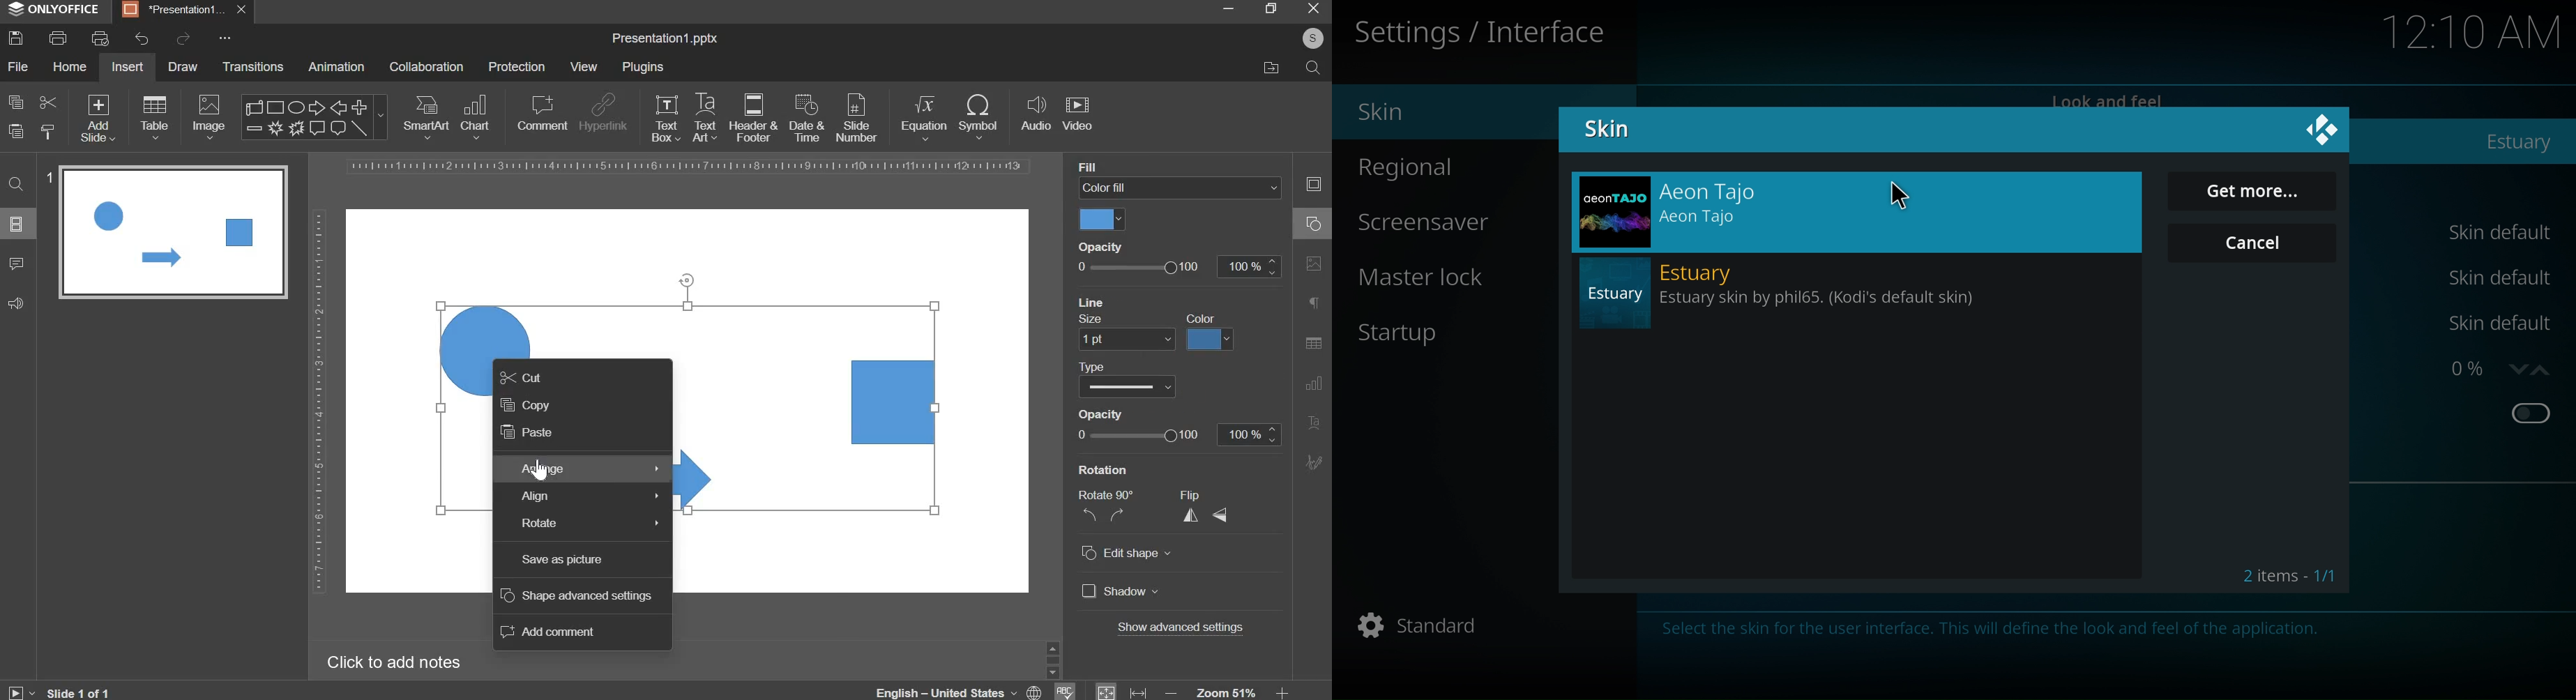  Describe the element at coordinates (1103, 246) in the screenshot. I see `Opacity` at that location.